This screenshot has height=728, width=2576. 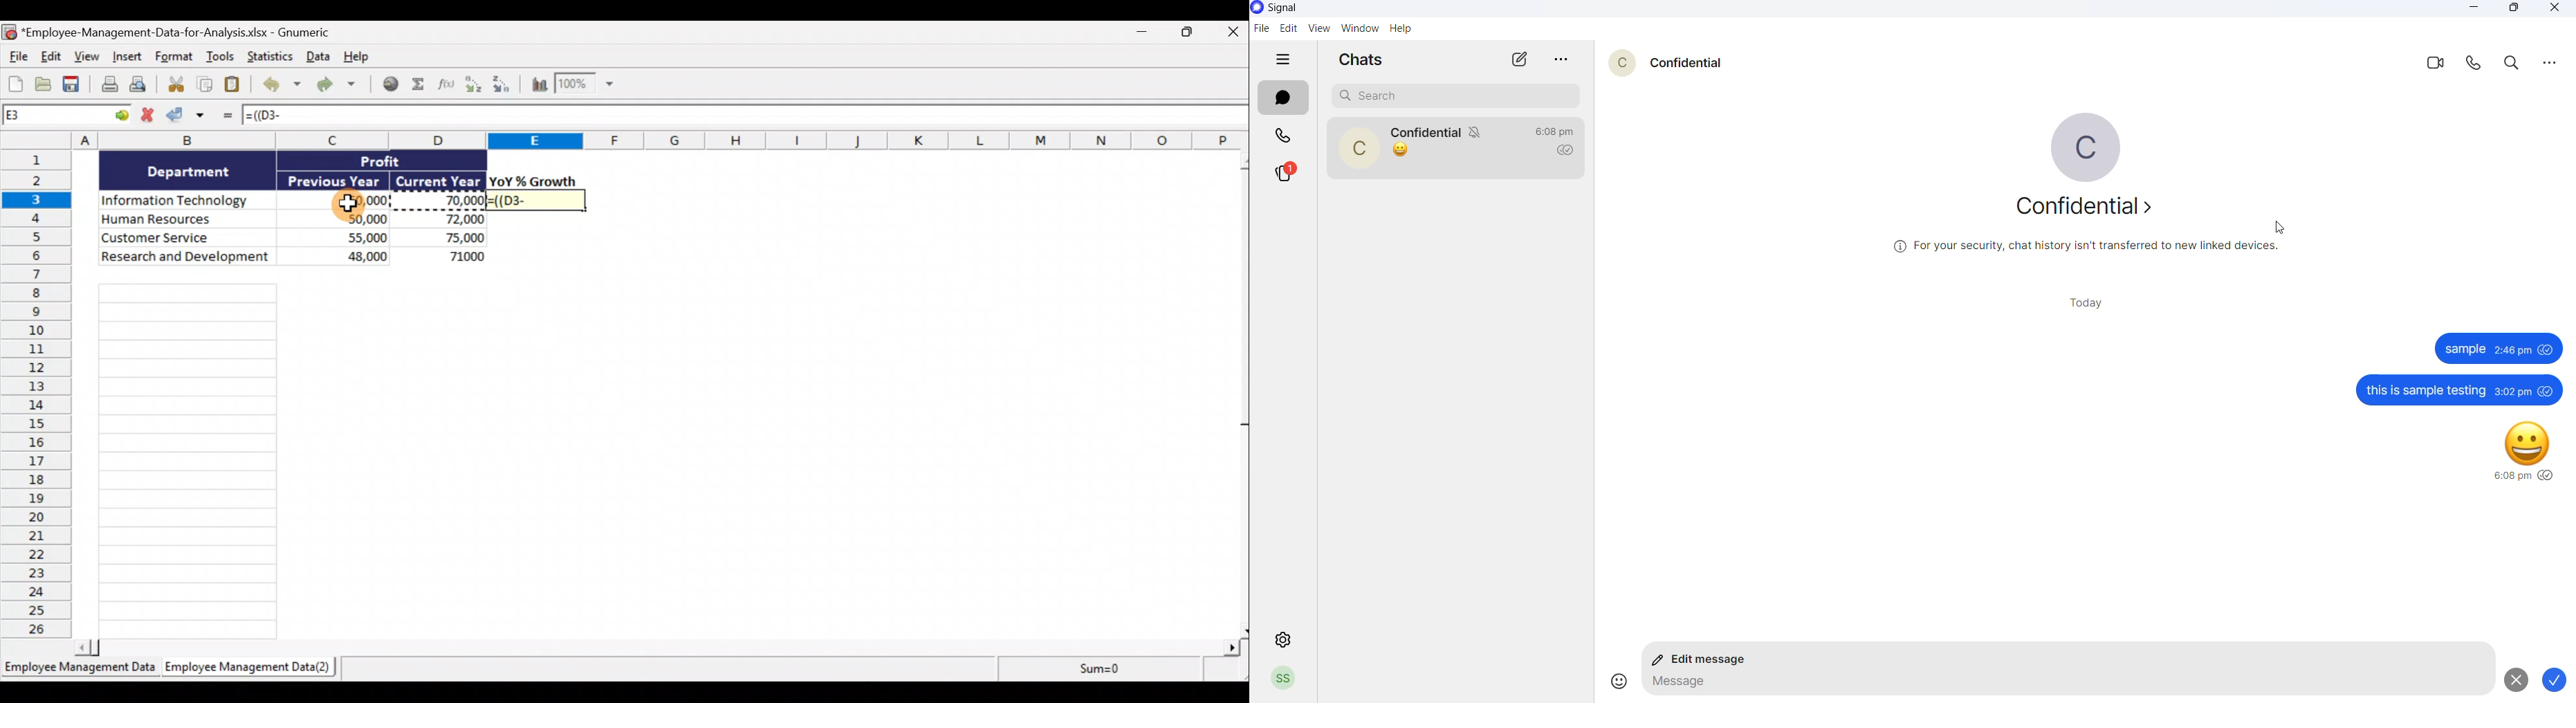 I want to click on edit message, so click(x=1704, y=661).